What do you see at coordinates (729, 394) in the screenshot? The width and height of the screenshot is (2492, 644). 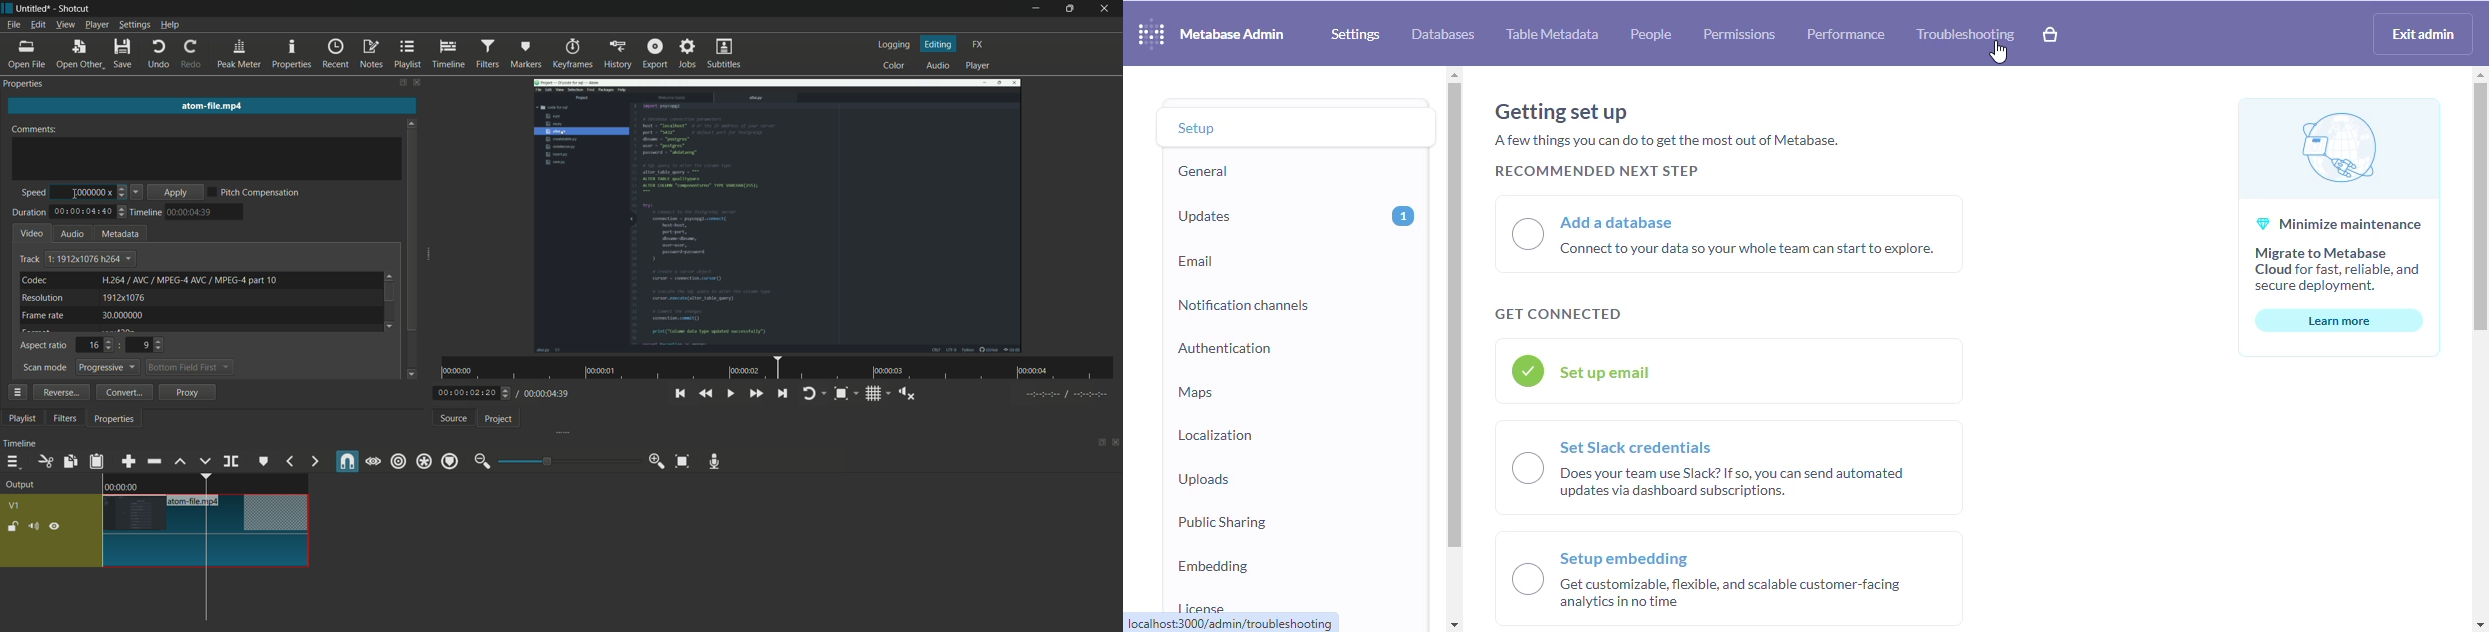 I see `toggle play or pause` at bounding box center [729, 394].